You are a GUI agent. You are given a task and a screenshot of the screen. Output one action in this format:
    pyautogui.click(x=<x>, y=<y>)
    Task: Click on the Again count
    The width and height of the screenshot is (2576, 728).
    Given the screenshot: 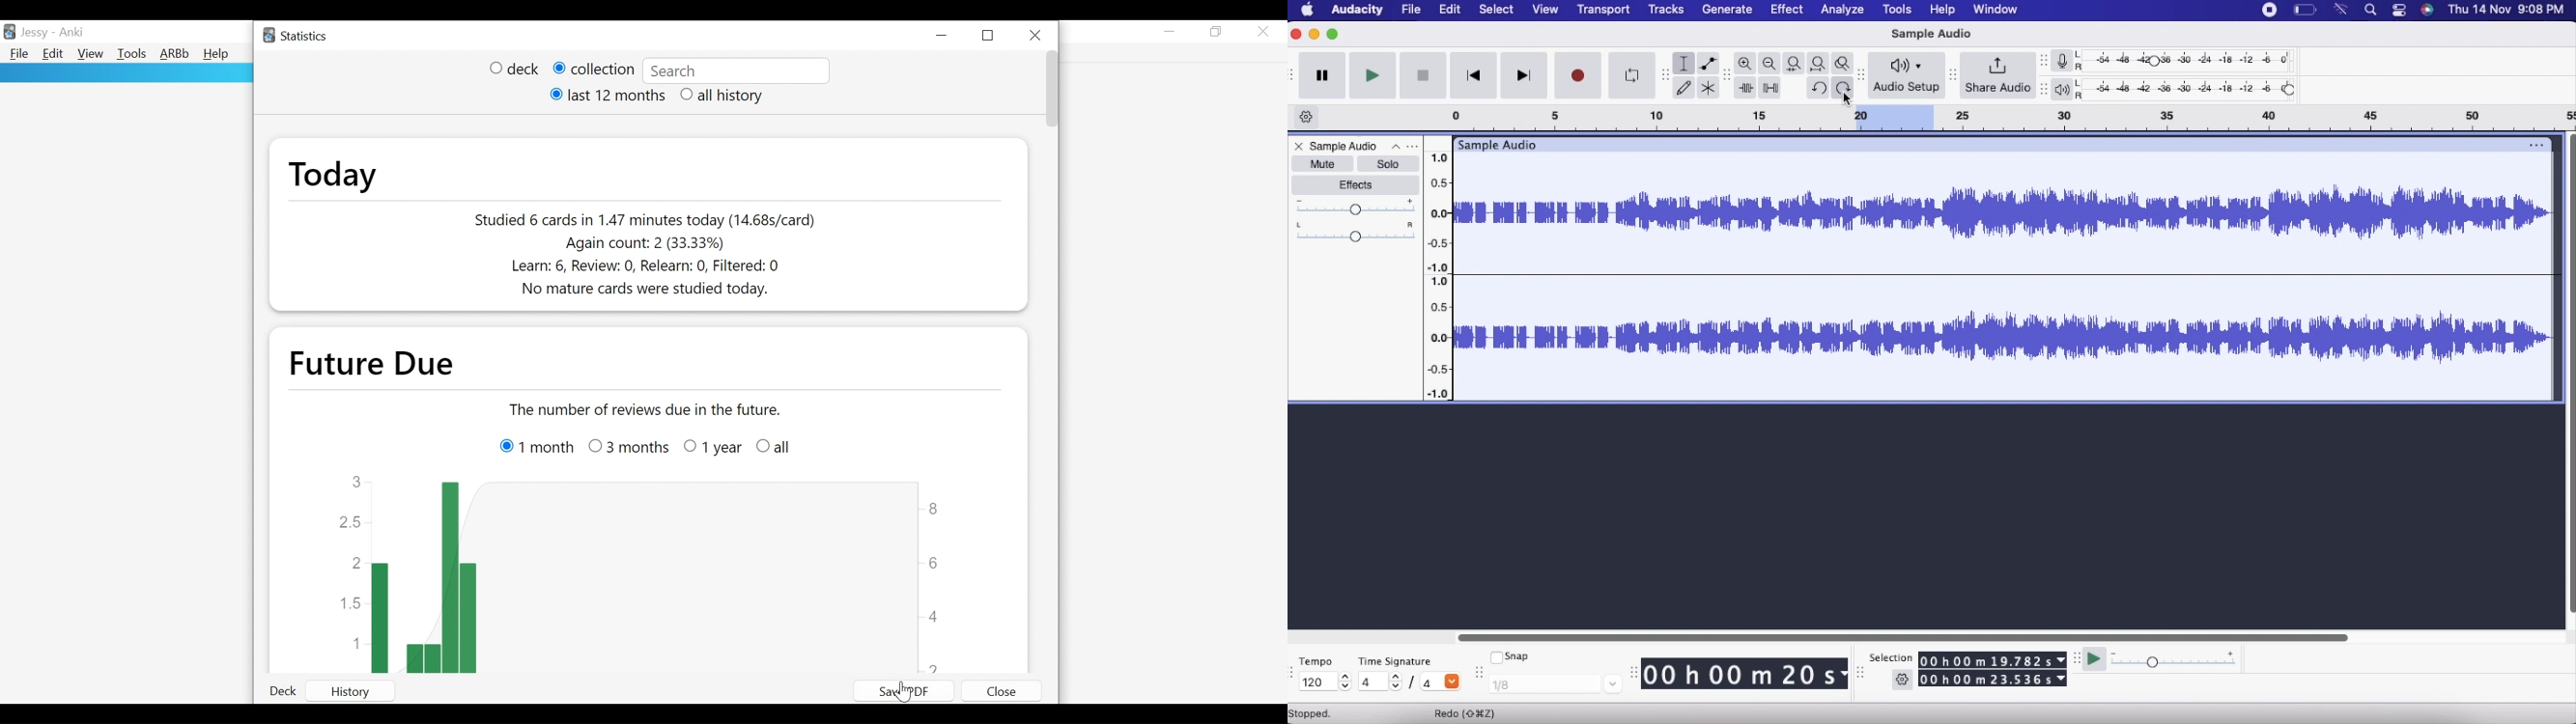 What is the action you would take?
    pyautogui.click(x=655, y=245)
    